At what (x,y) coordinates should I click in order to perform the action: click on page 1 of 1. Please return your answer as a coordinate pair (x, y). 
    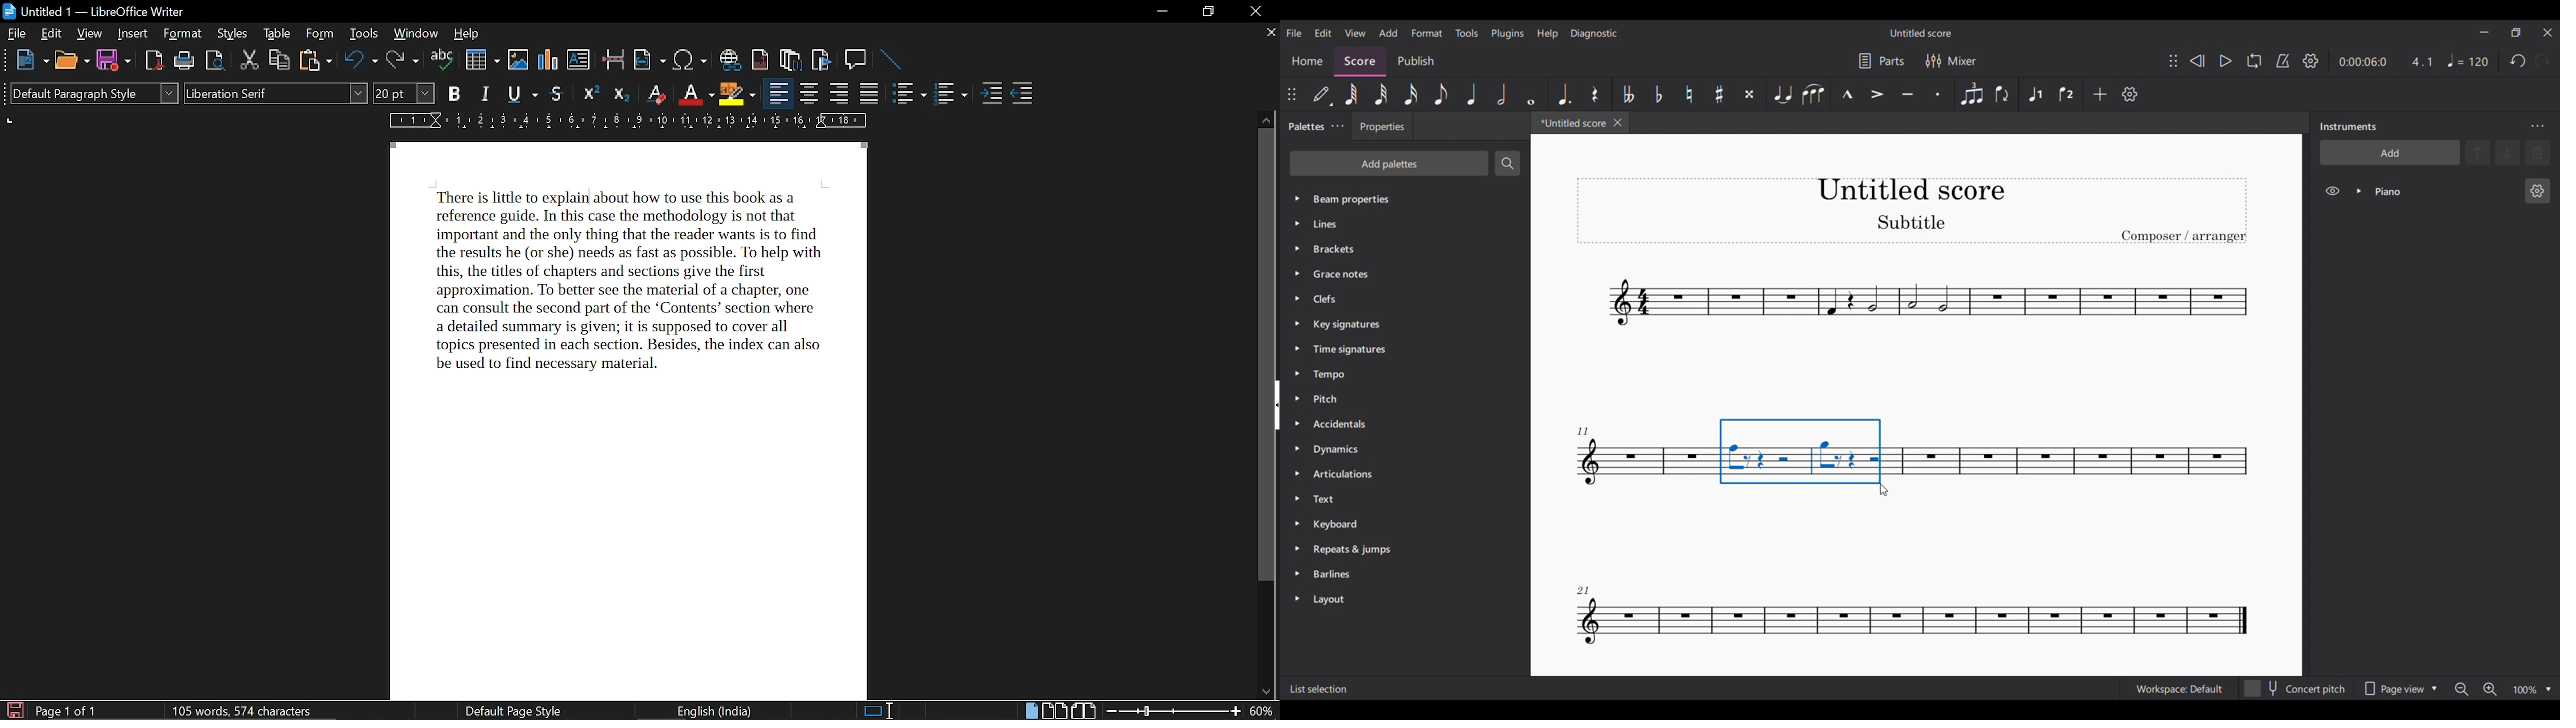
    Looking at the image, I should click on (67, 711).